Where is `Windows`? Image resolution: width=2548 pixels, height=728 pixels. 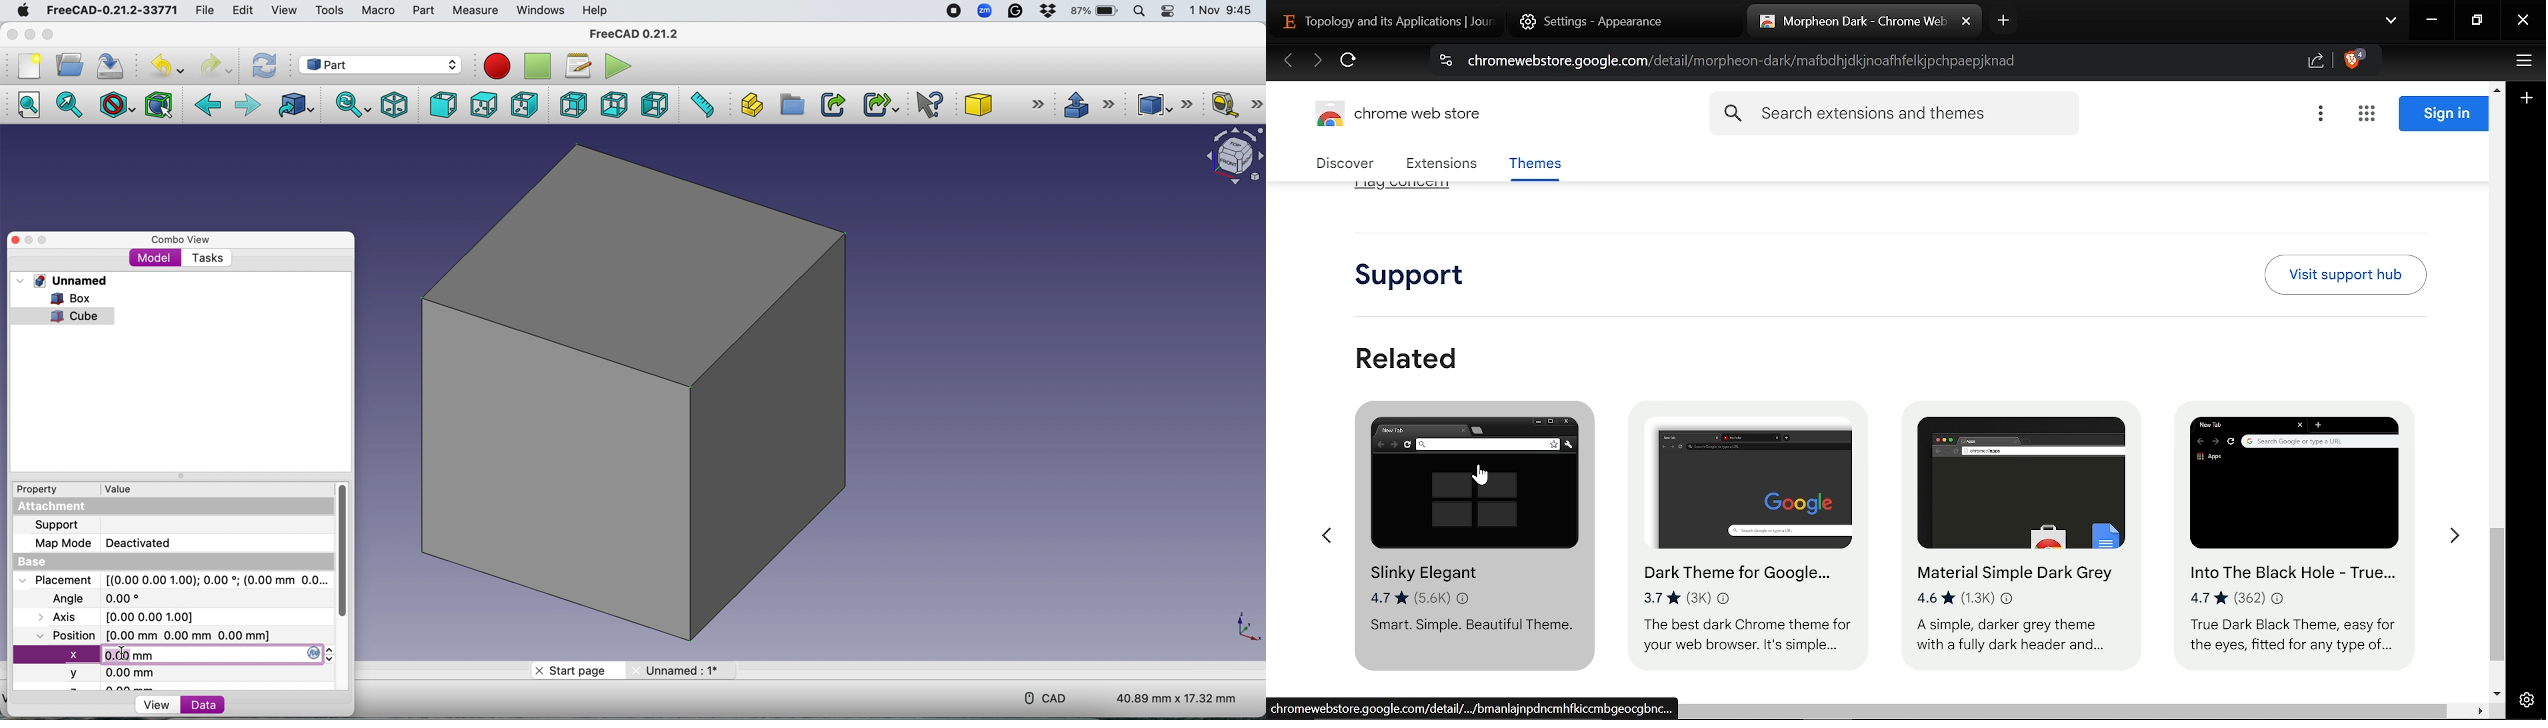 Windows is located at coordinates (541, 11).